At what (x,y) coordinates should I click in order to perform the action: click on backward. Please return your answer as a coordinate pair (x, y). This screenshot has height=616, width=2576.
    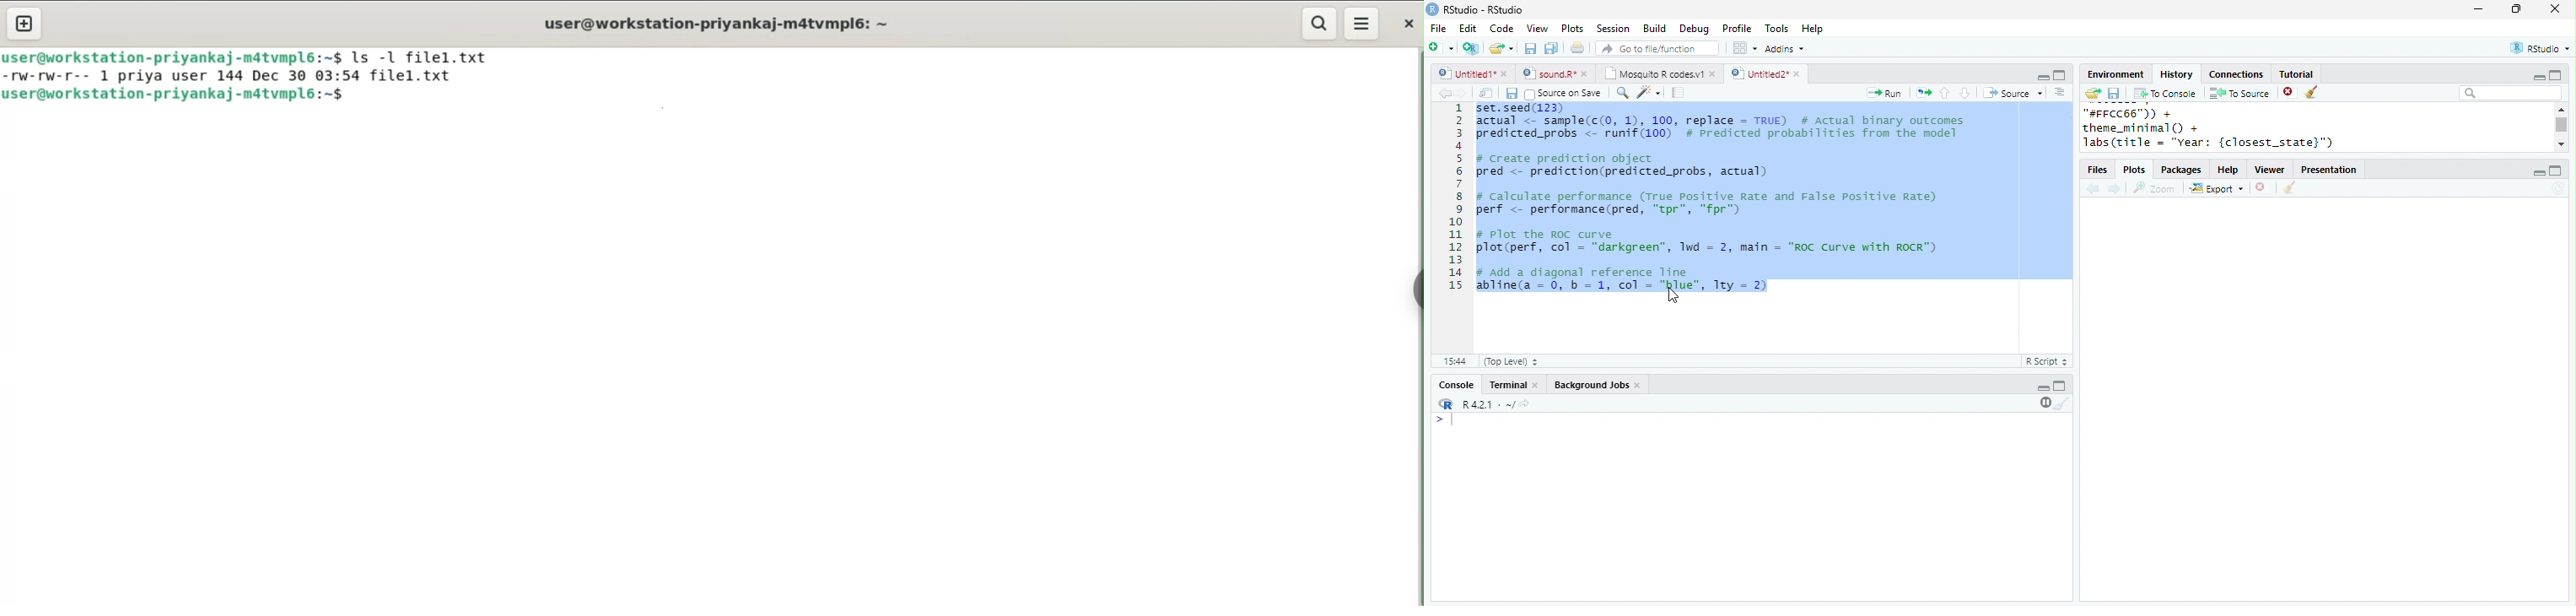
    Looking at the image, I should click on (1444, 93).